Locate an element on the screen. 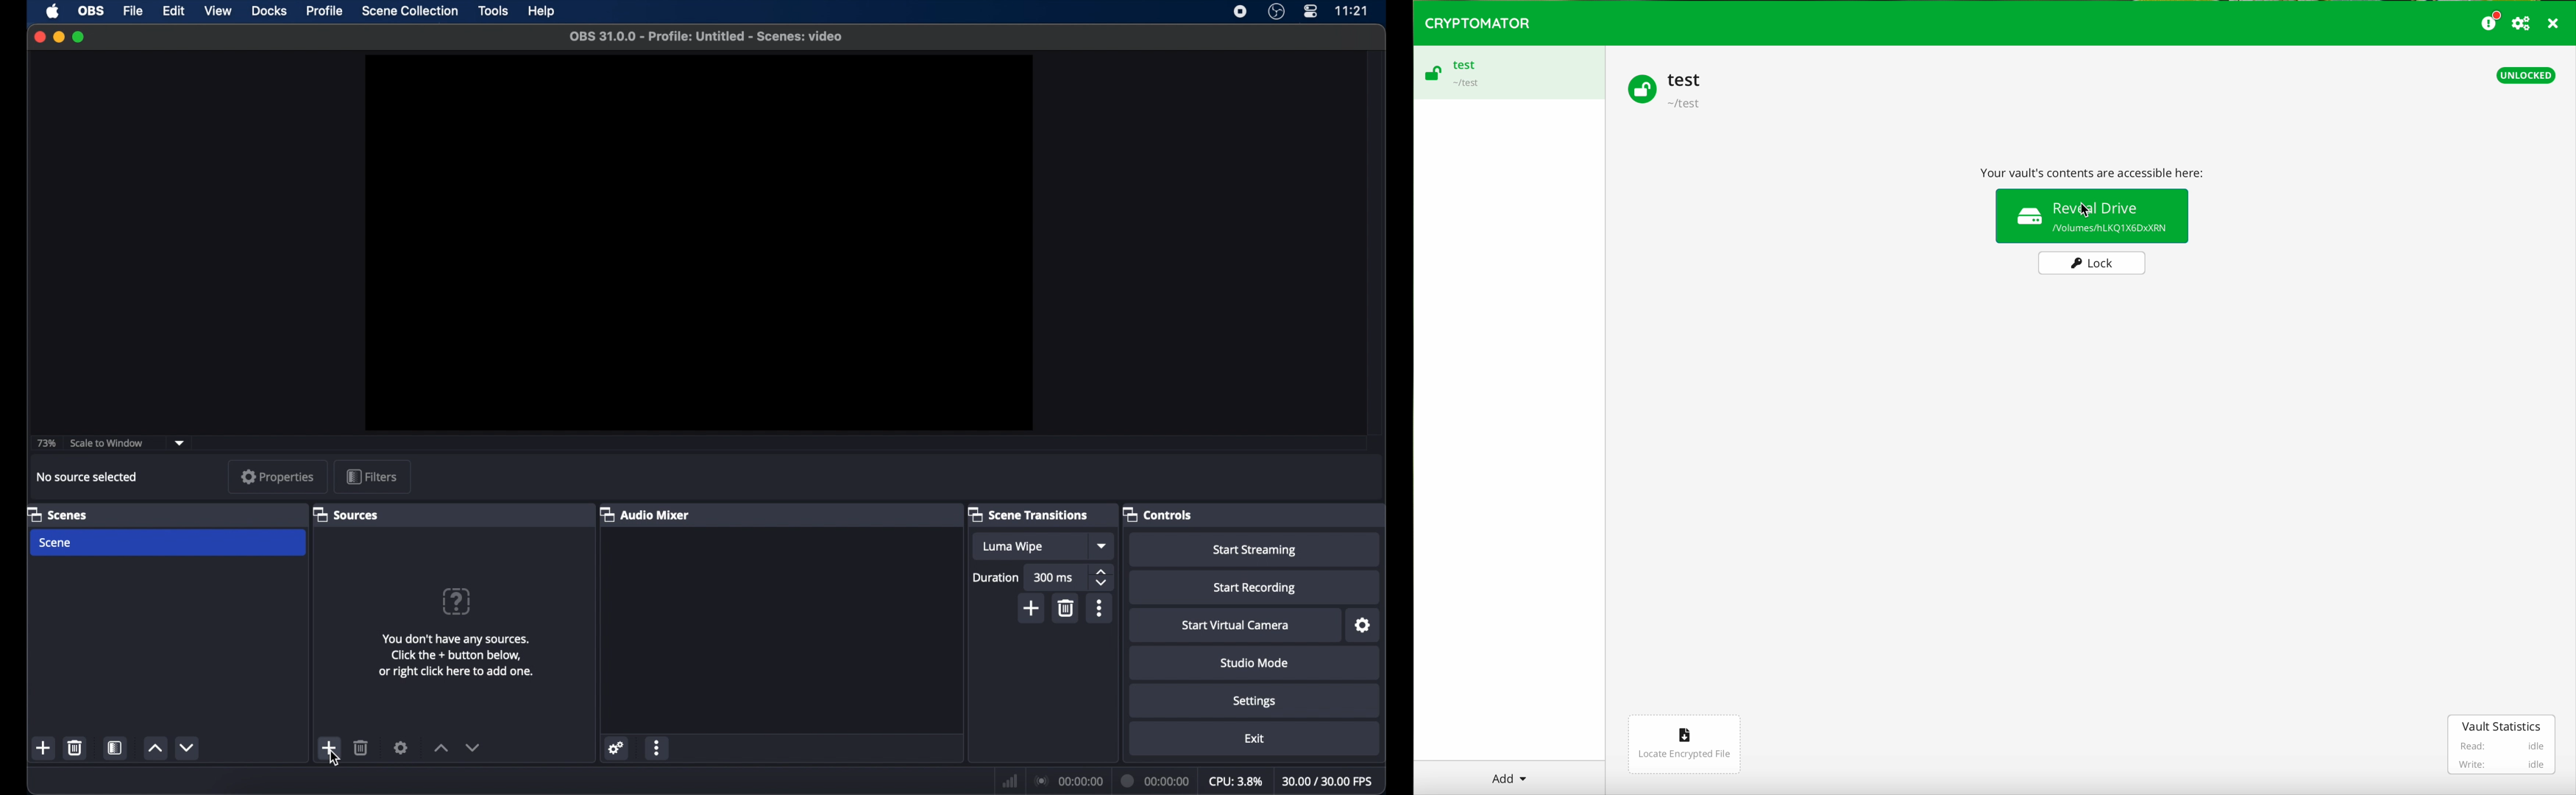 Image resolution: width=2576 pixels, height=812 pixels. exit is located at coordinates (1255, 738).